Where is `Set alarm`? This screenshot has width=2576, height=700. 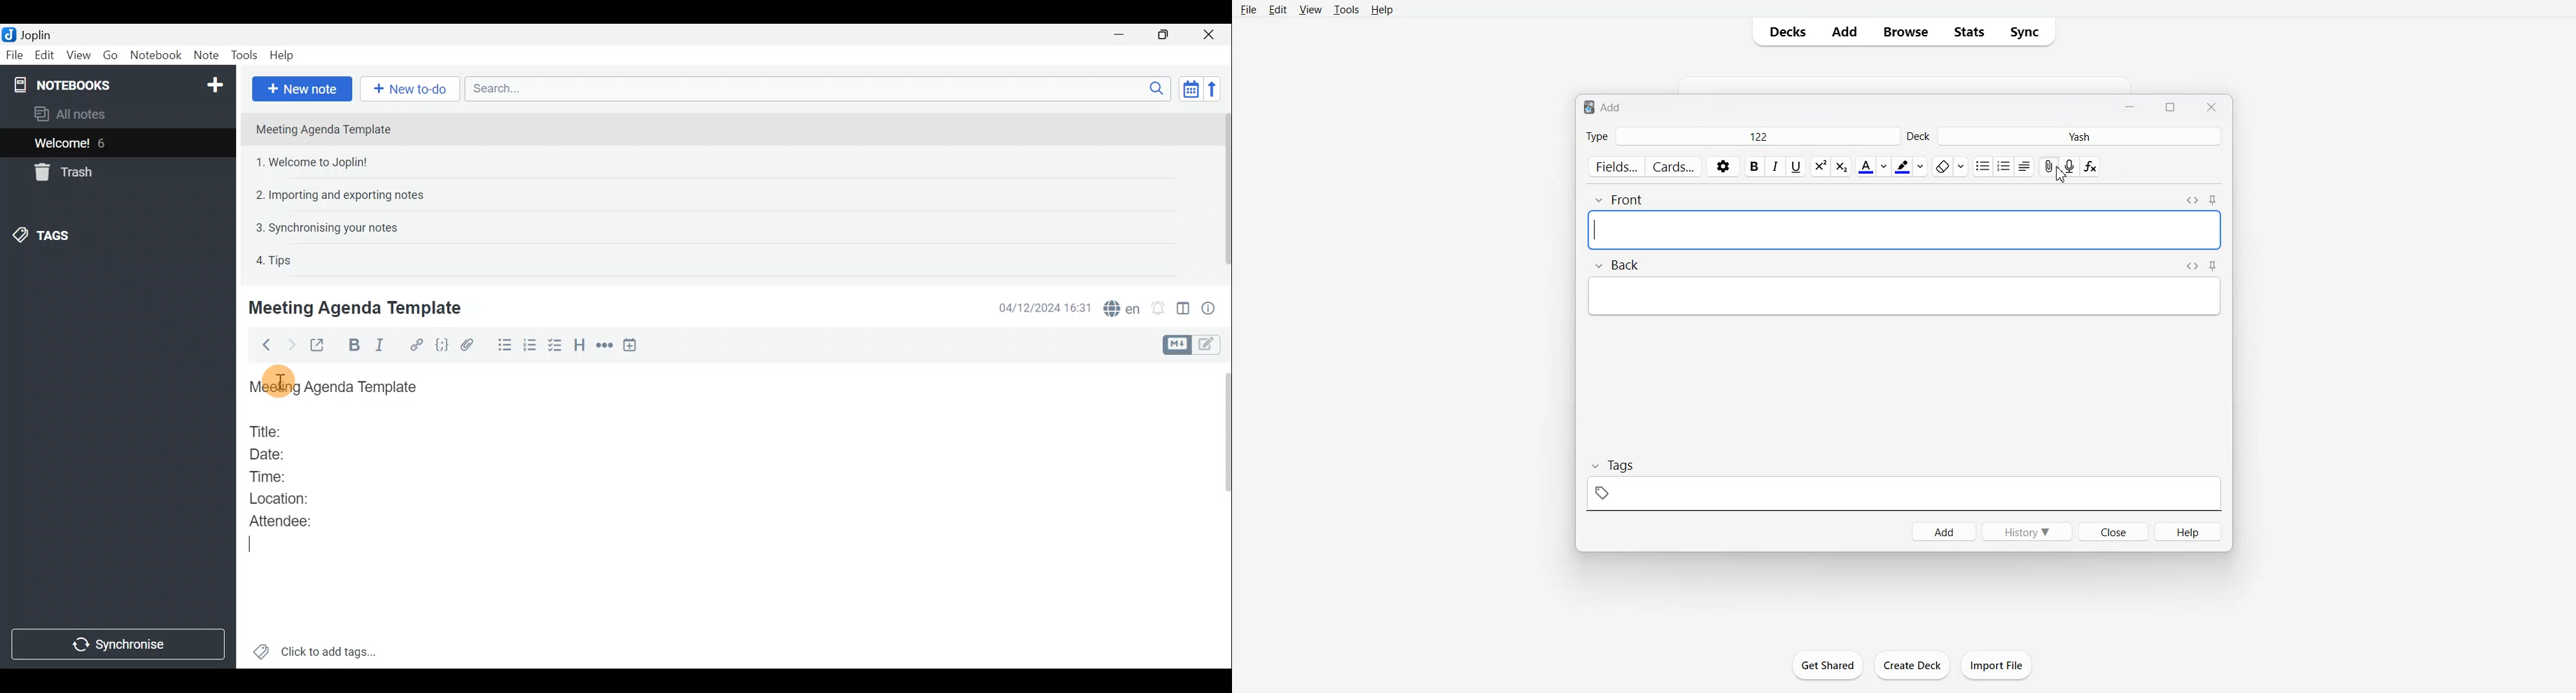
Set alarm is located at coordinates (1159, 308).